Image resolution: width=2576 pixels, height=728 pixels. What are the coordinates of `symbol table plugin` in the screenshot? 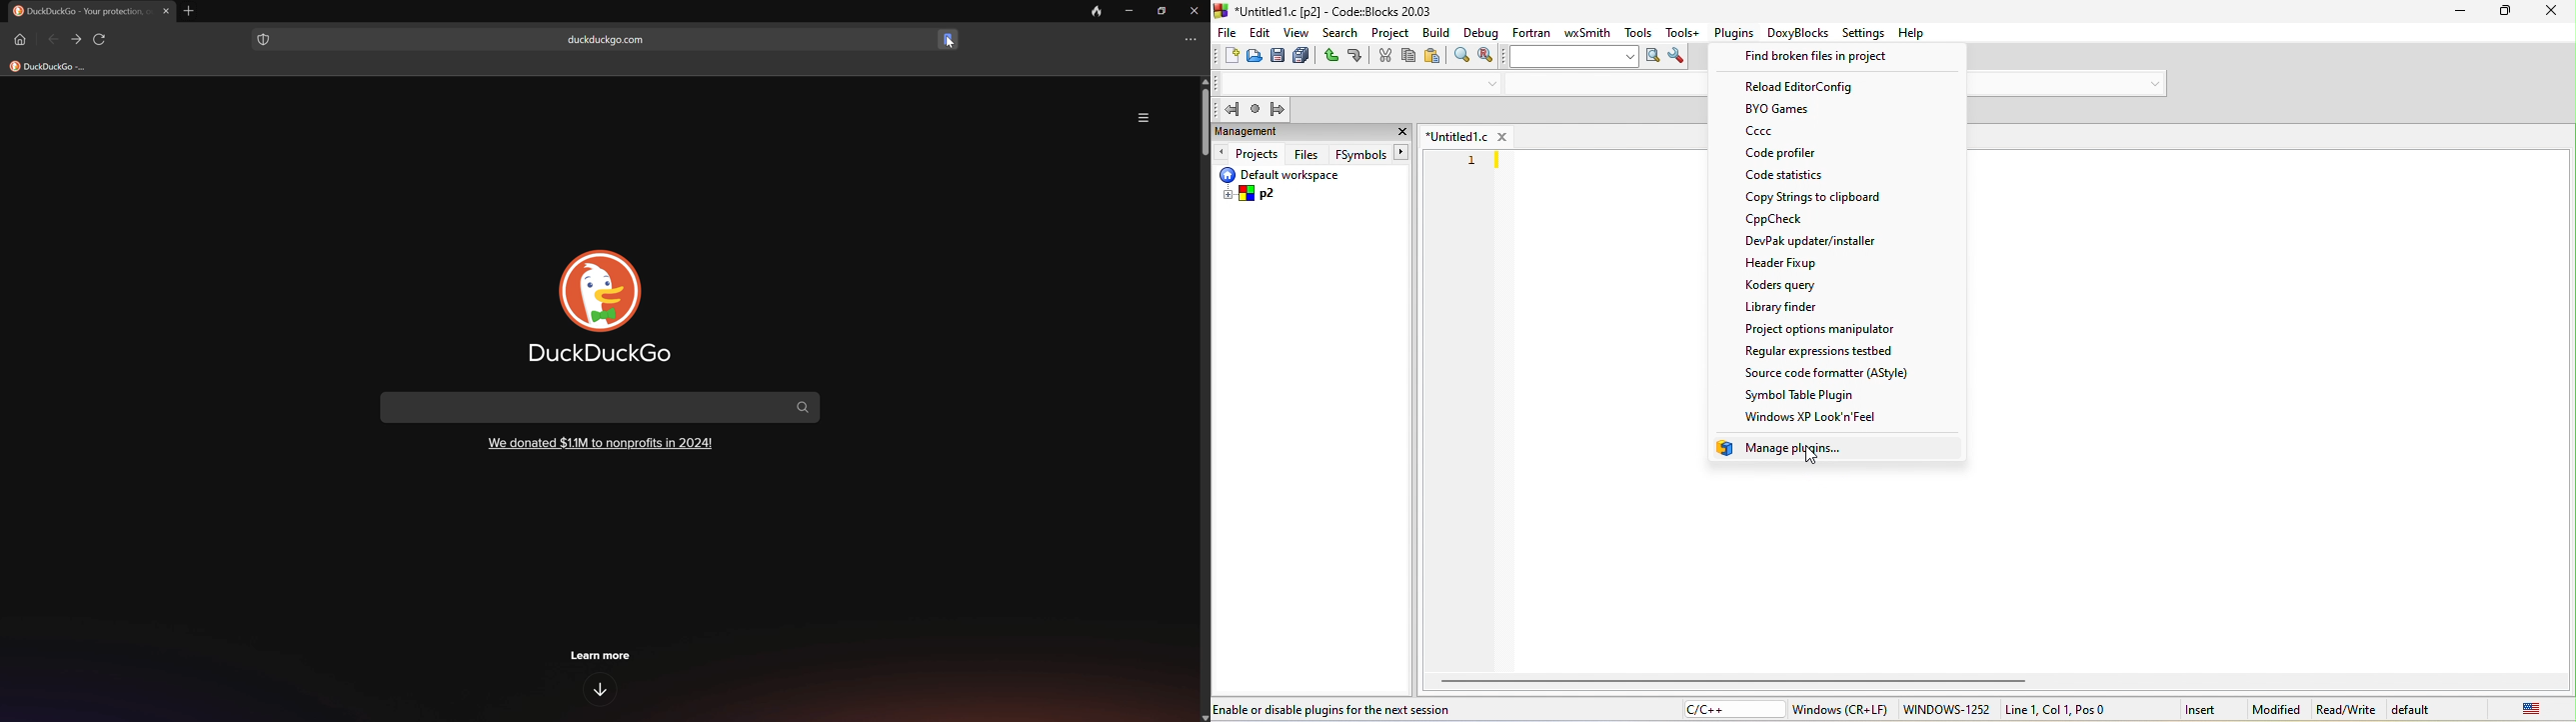 It's located at (1838, 395).